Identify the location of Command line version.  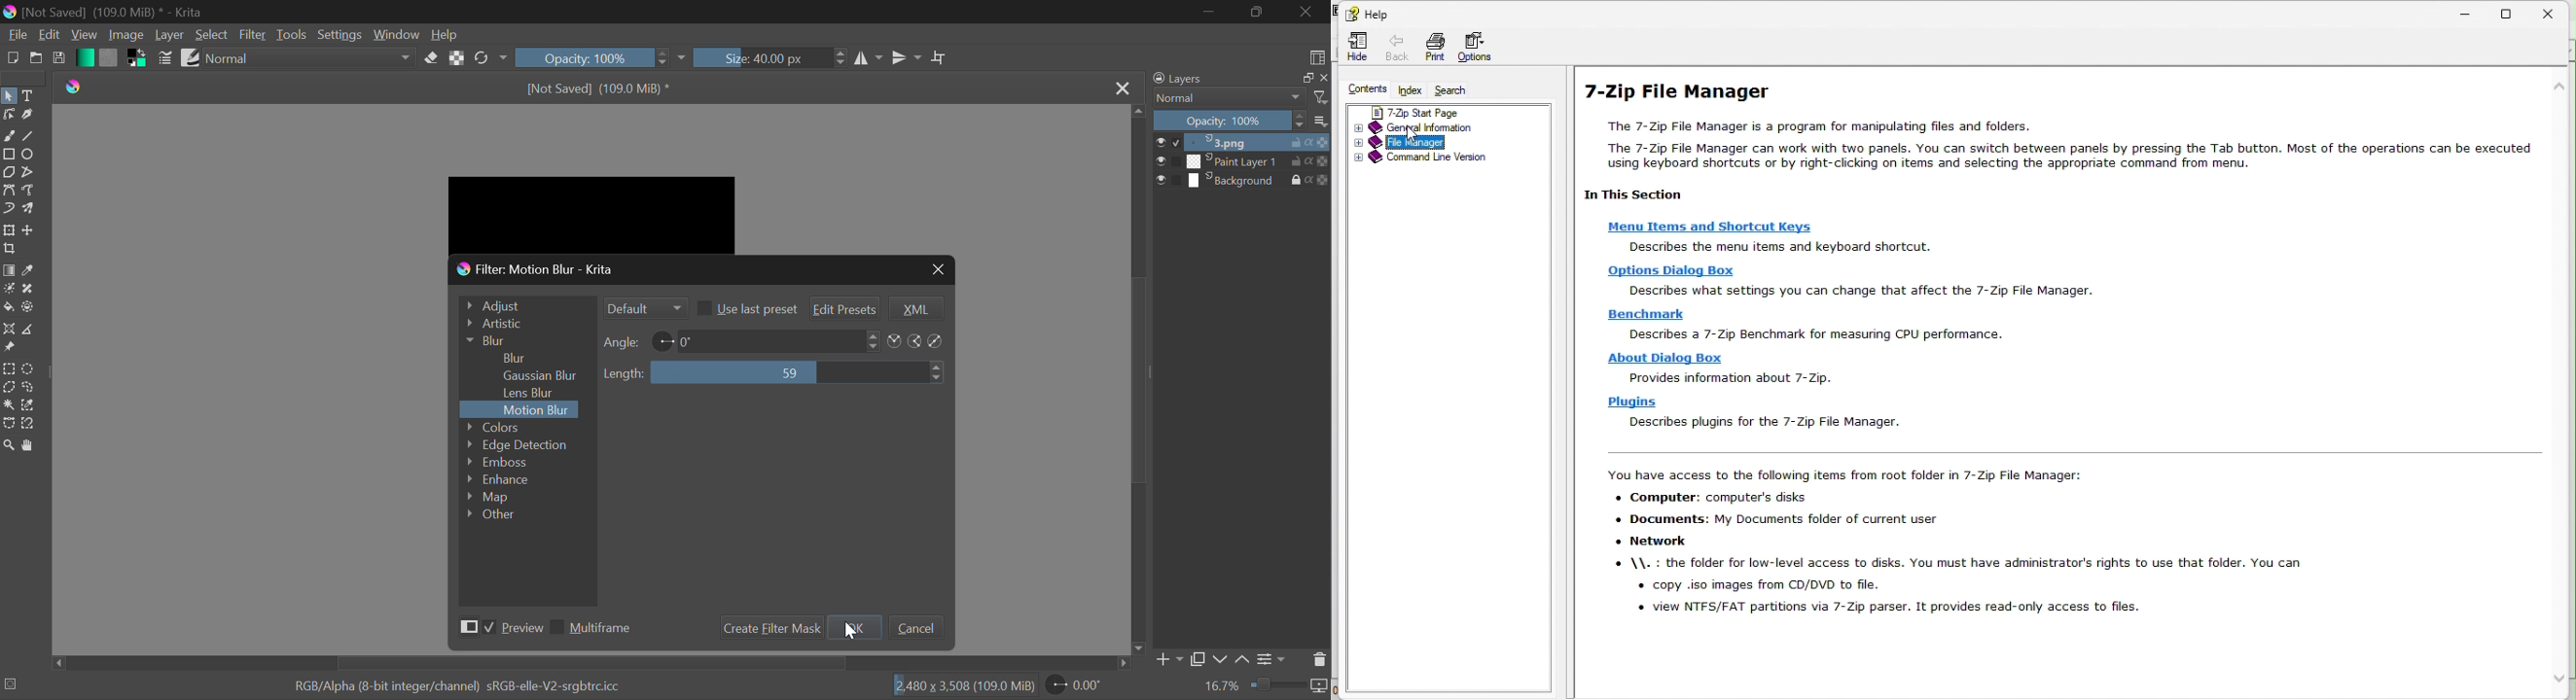
(1445, 158).